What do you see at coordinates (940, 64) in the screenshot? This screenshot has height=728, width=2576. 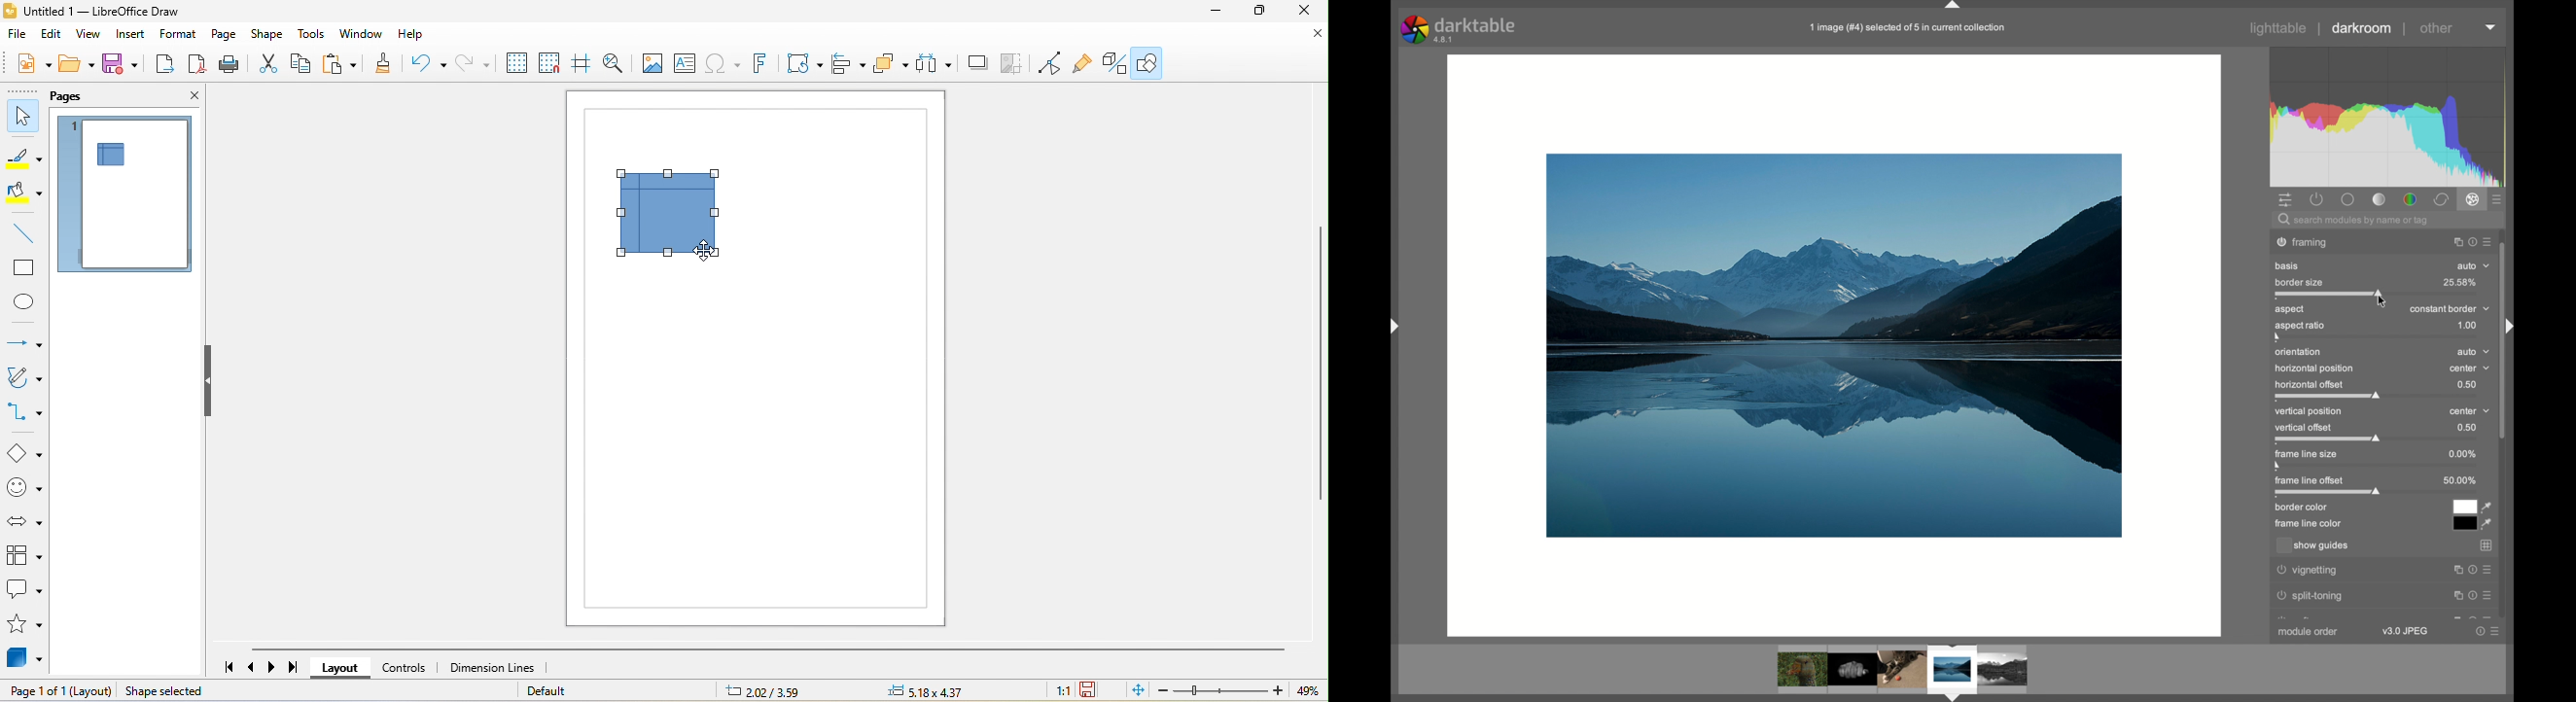 I see `select at least three object to distribute` at bounding box center [940, 64].